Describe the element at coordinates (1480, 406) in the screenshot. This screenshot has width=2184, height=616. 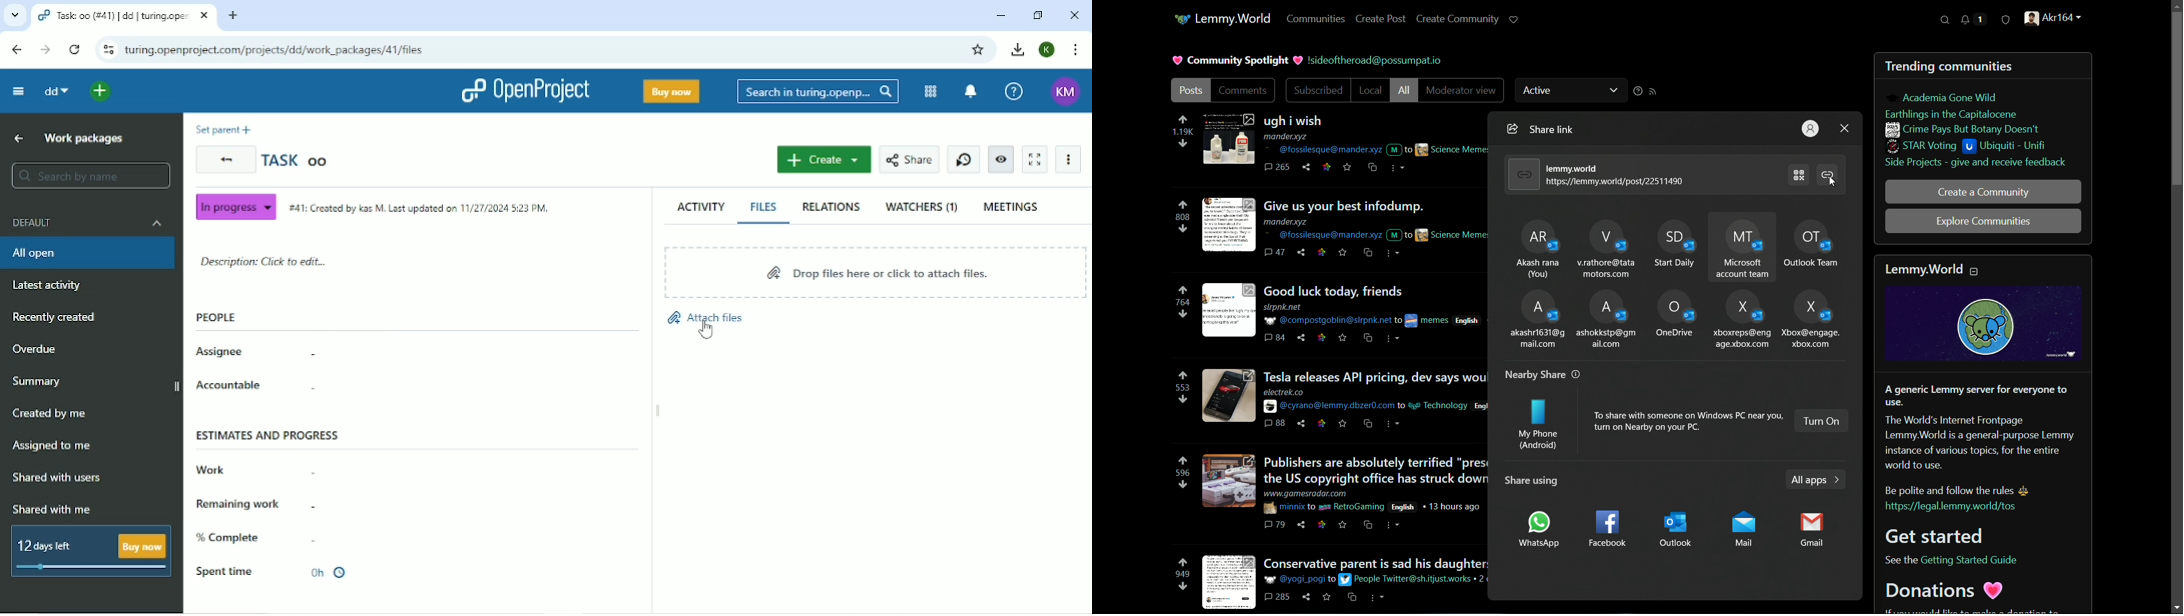
I see `Eng` at that location.